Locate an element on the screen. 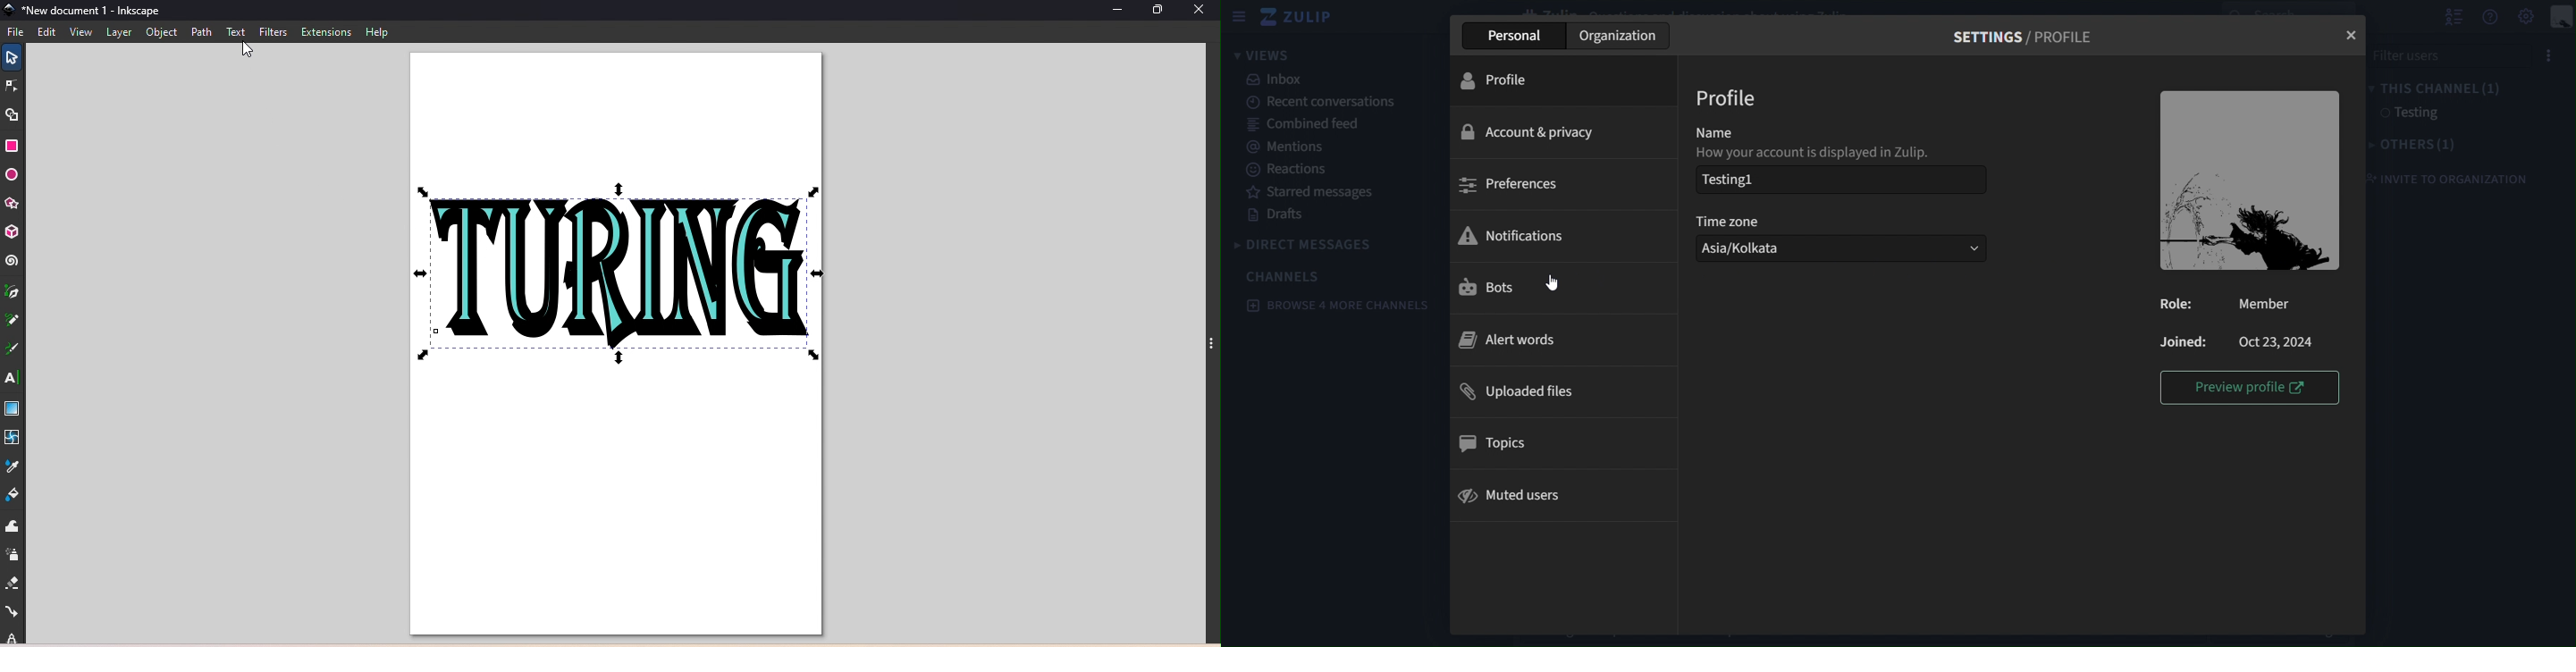 The height and width of the screenshot is (672, 2576). filter users is located at coordinates (2466, 54).